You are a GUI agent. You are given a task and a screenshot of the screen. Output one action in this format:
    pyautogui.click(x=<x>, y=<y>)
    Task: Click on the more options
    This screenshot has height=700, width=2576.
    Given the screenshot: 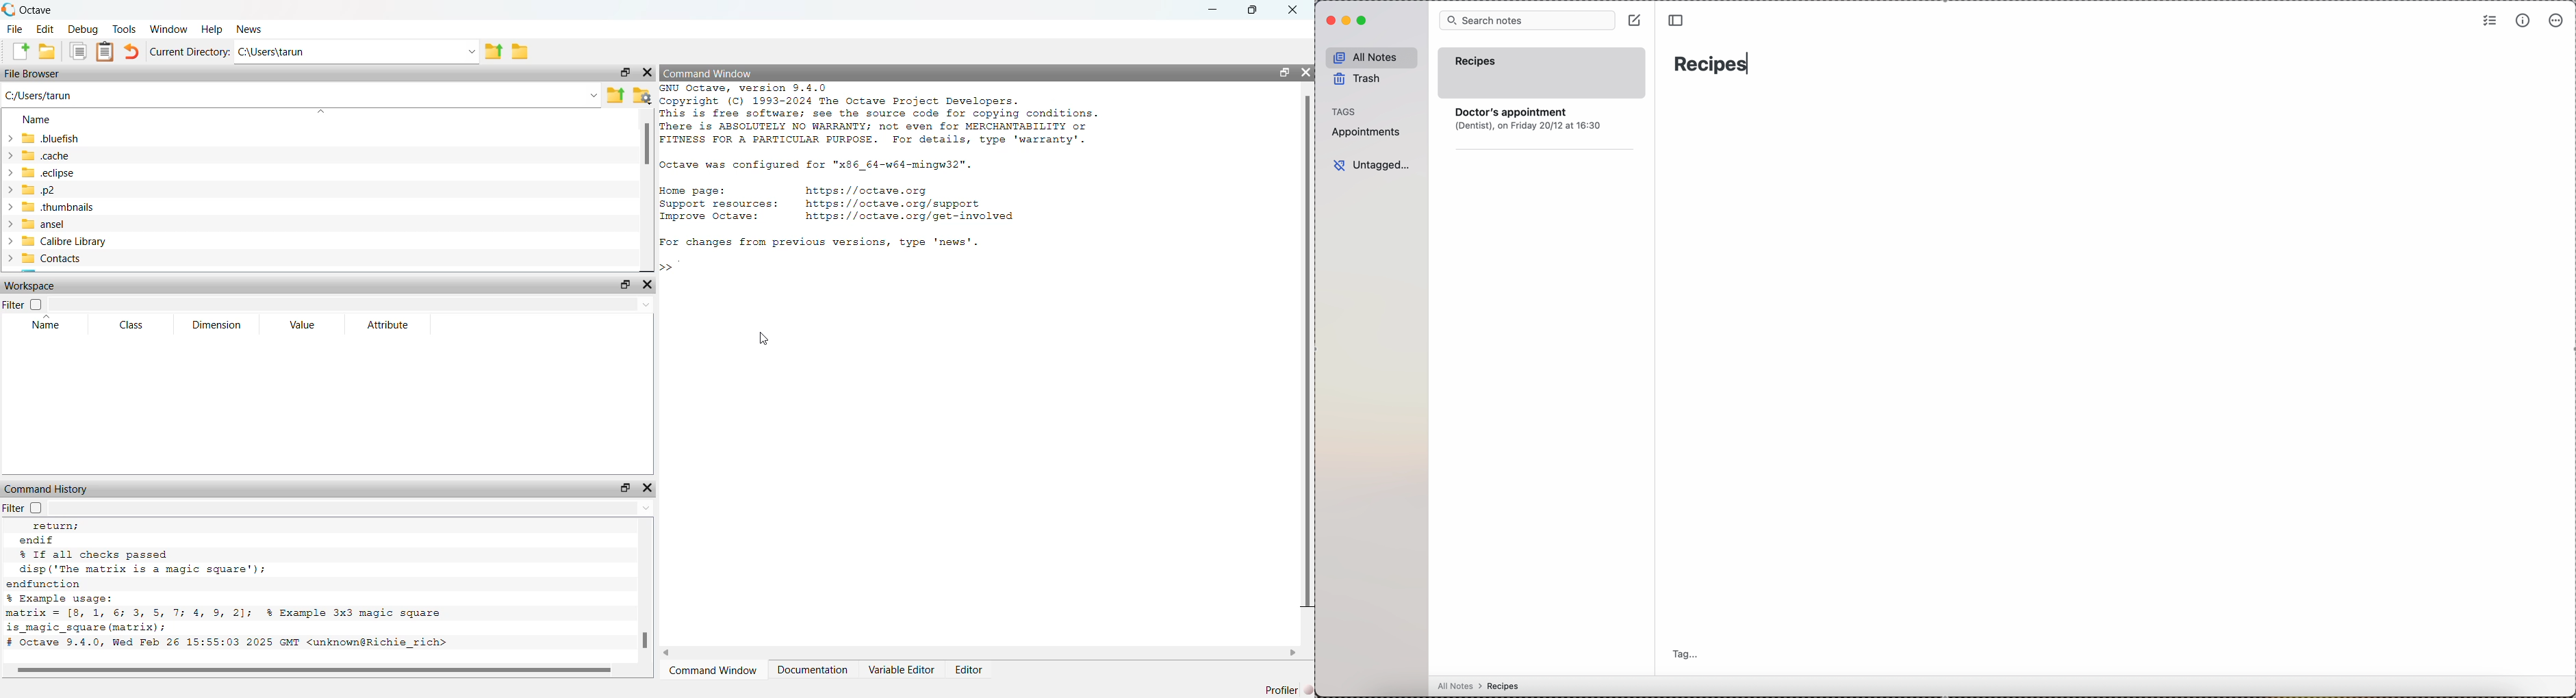 What is the action you would take?
    pyautogui.click(x=2555, y=21)
    